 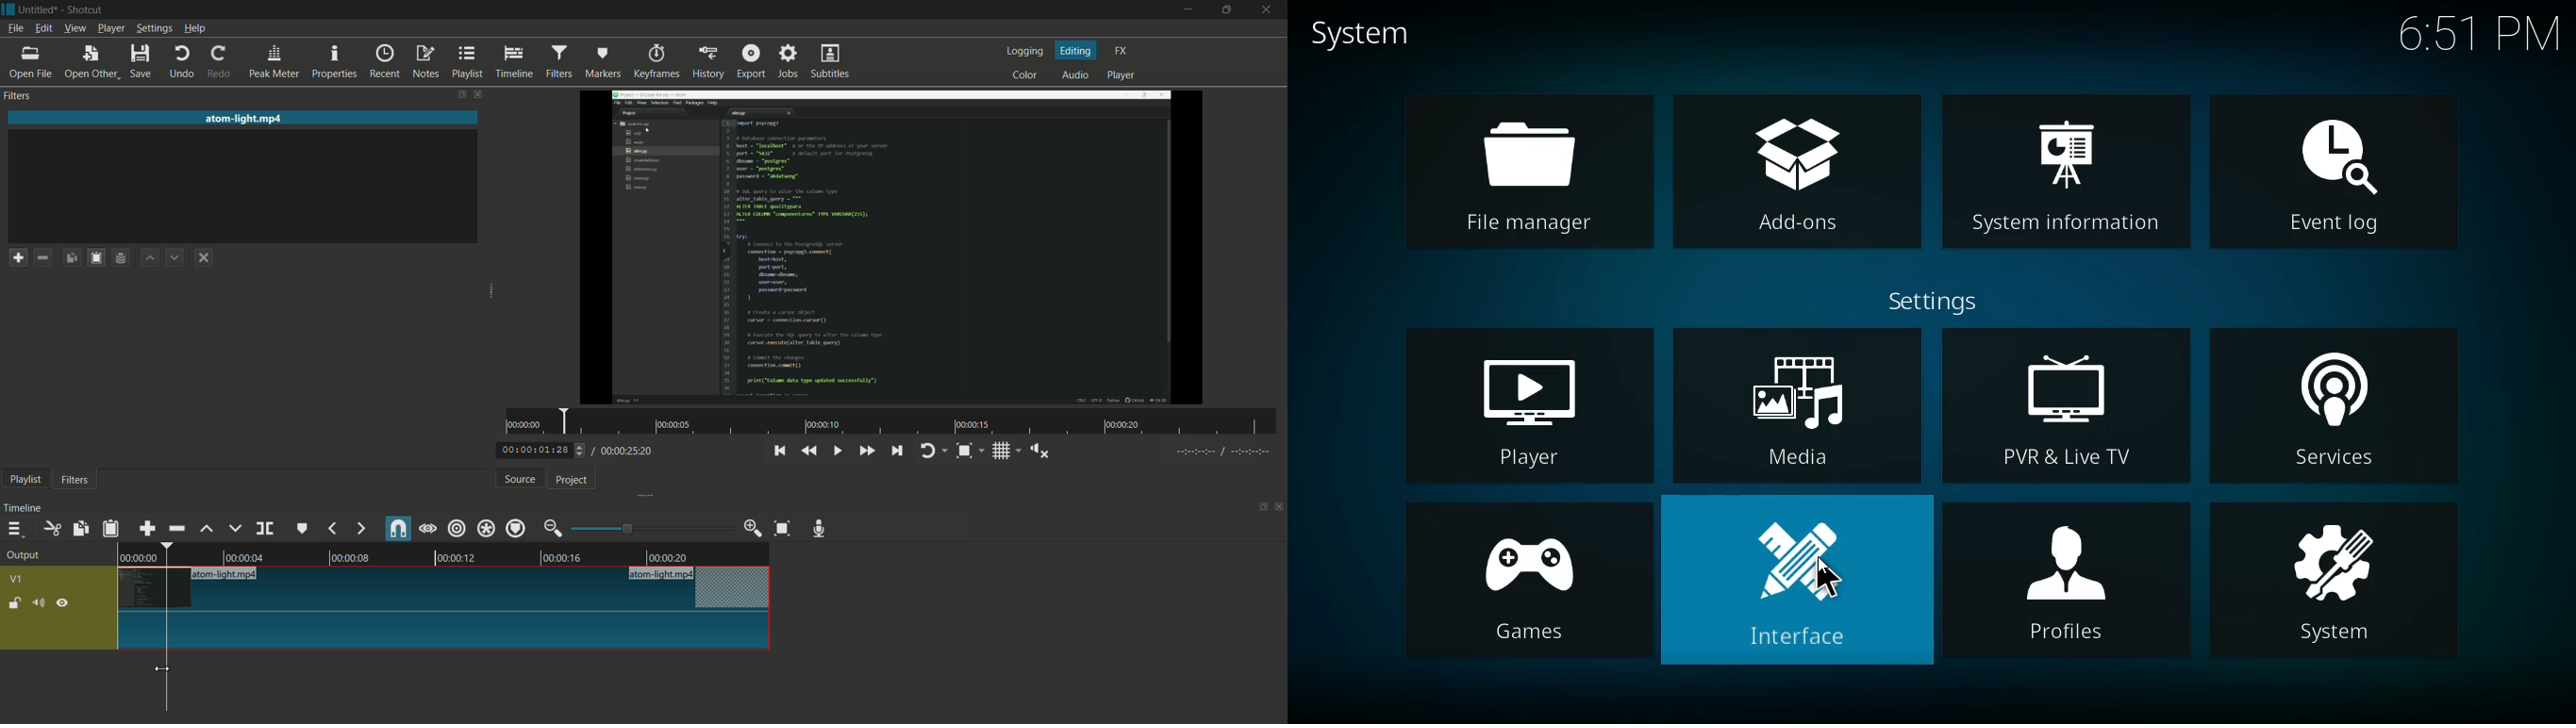 I want to click on add-ons, so click(x=1798, y=166).